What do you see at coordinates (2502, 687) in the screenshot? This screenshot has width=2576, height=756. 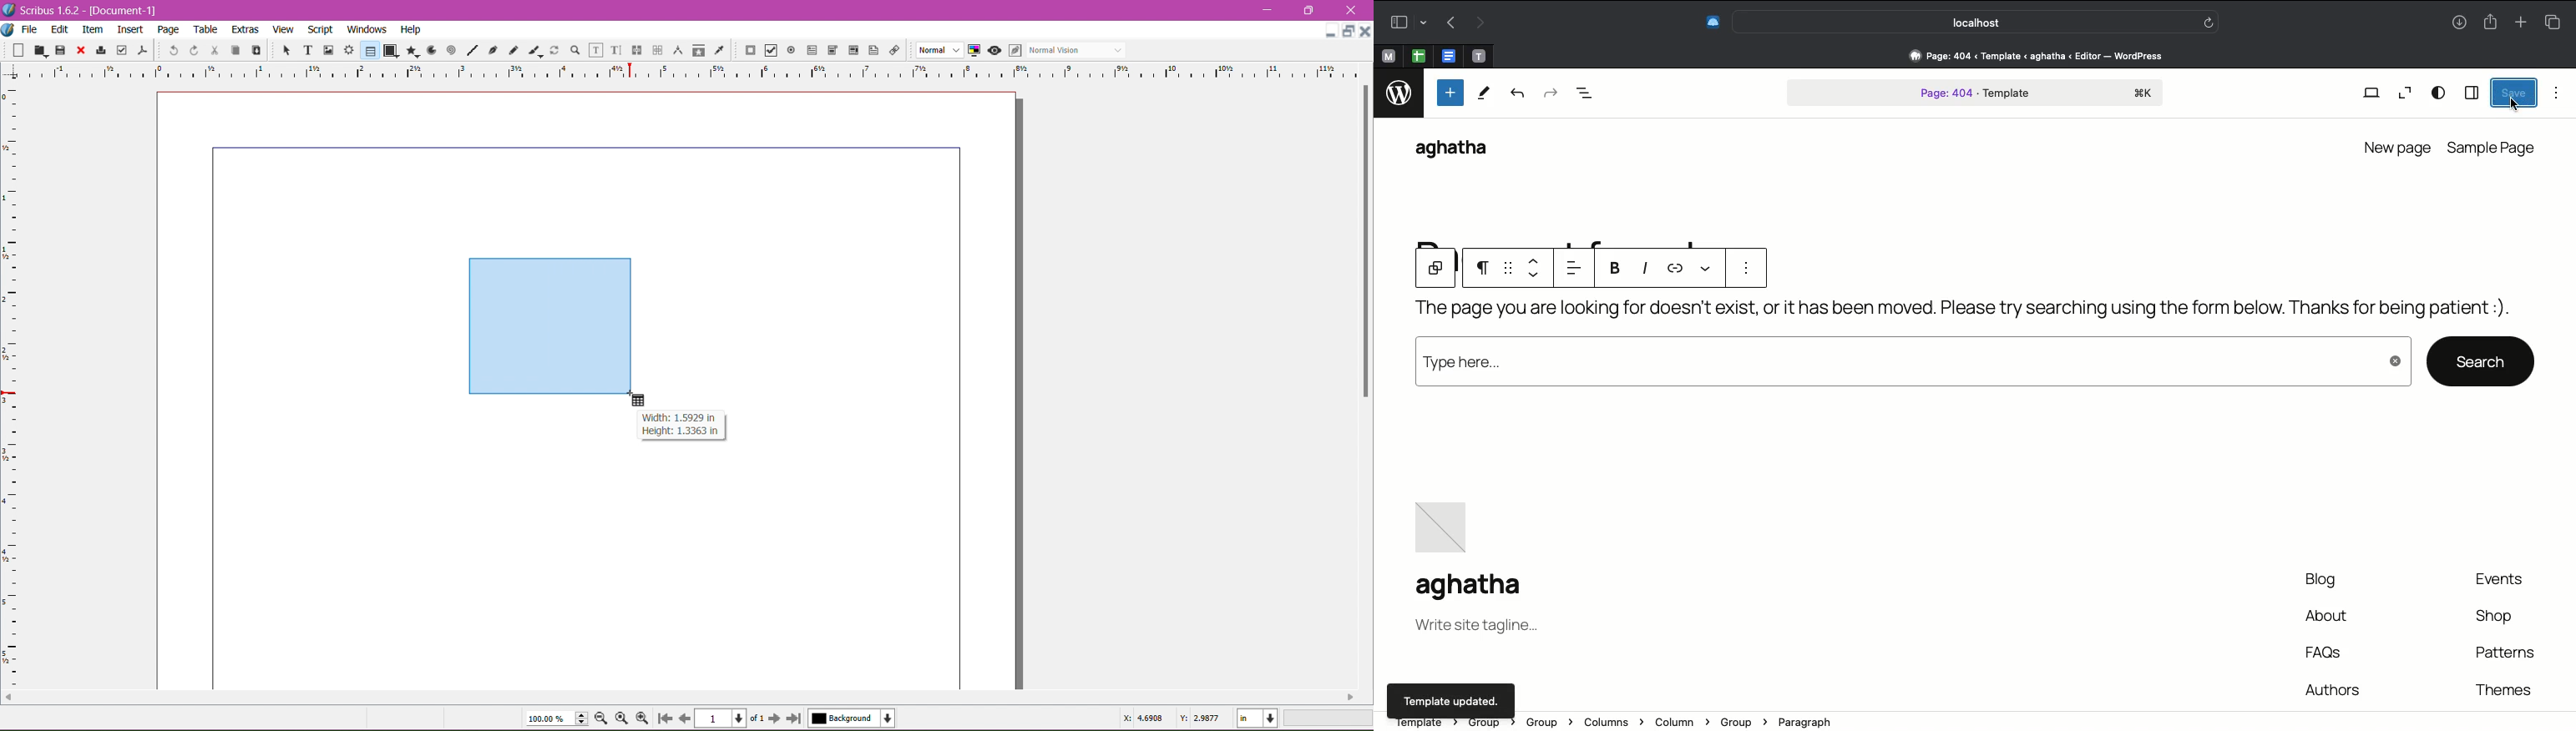 I see `theme` at bounding box center [2502, 687].